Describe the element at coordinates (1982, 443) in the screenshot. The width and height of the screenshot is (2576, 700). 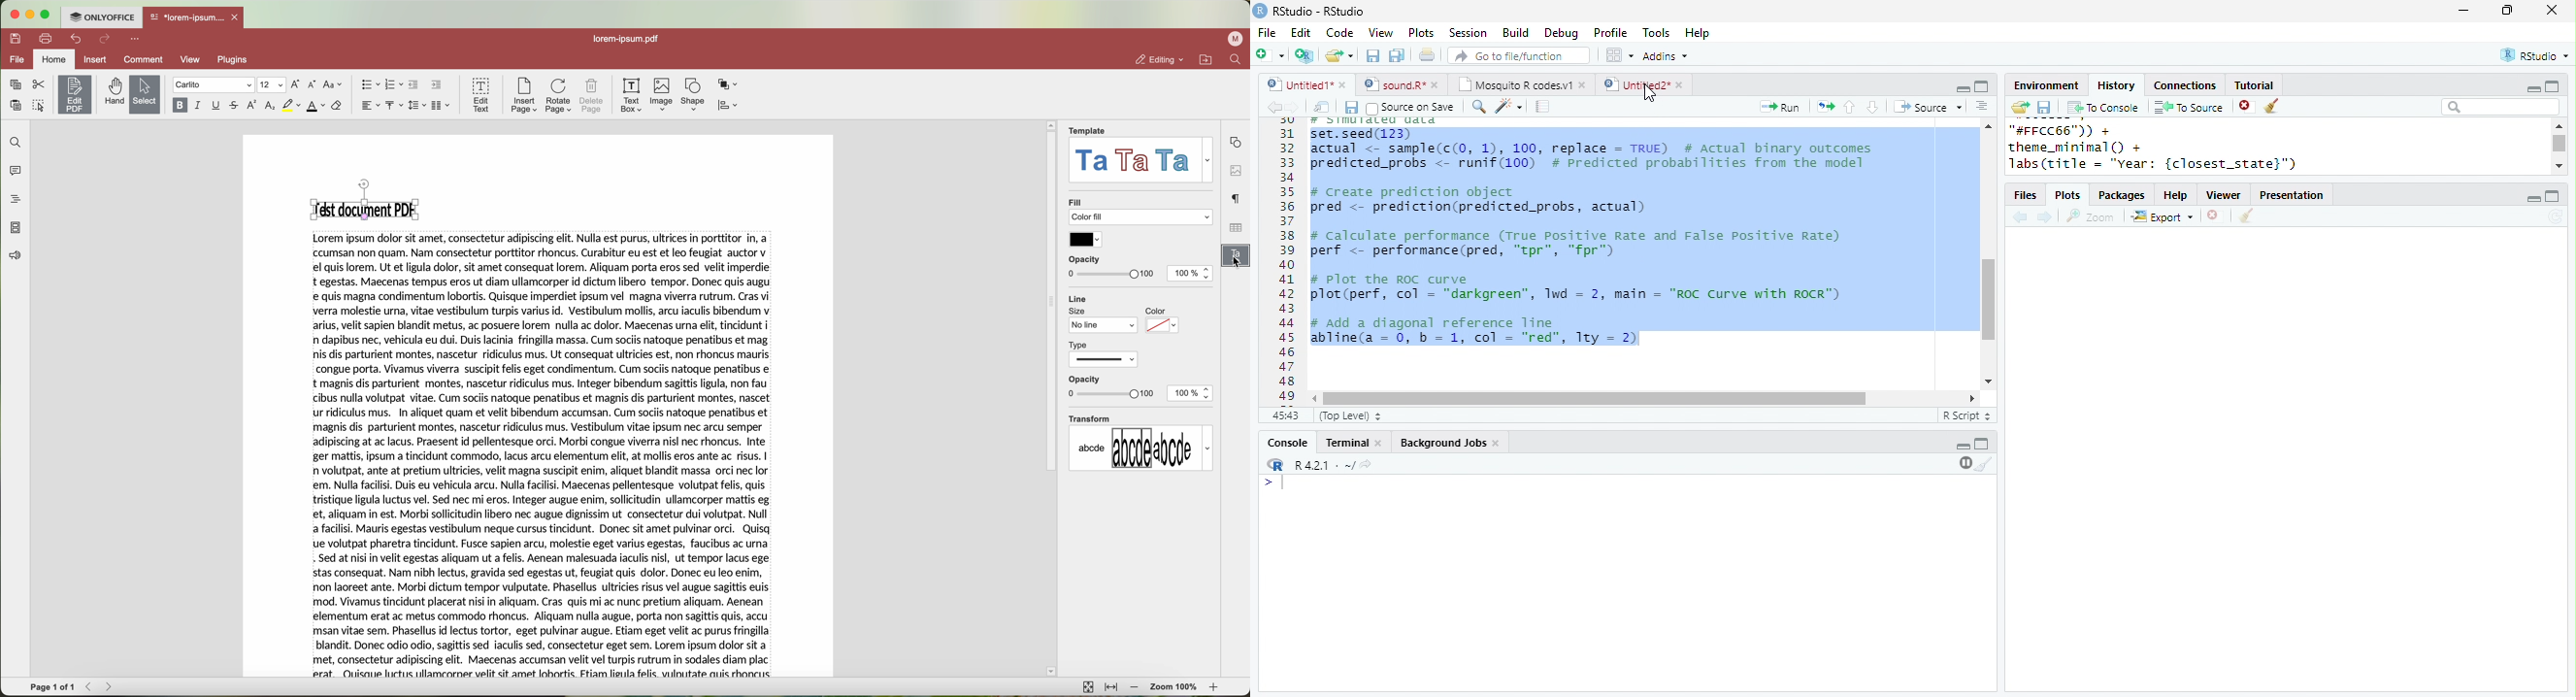
I see `maximize` at that location.